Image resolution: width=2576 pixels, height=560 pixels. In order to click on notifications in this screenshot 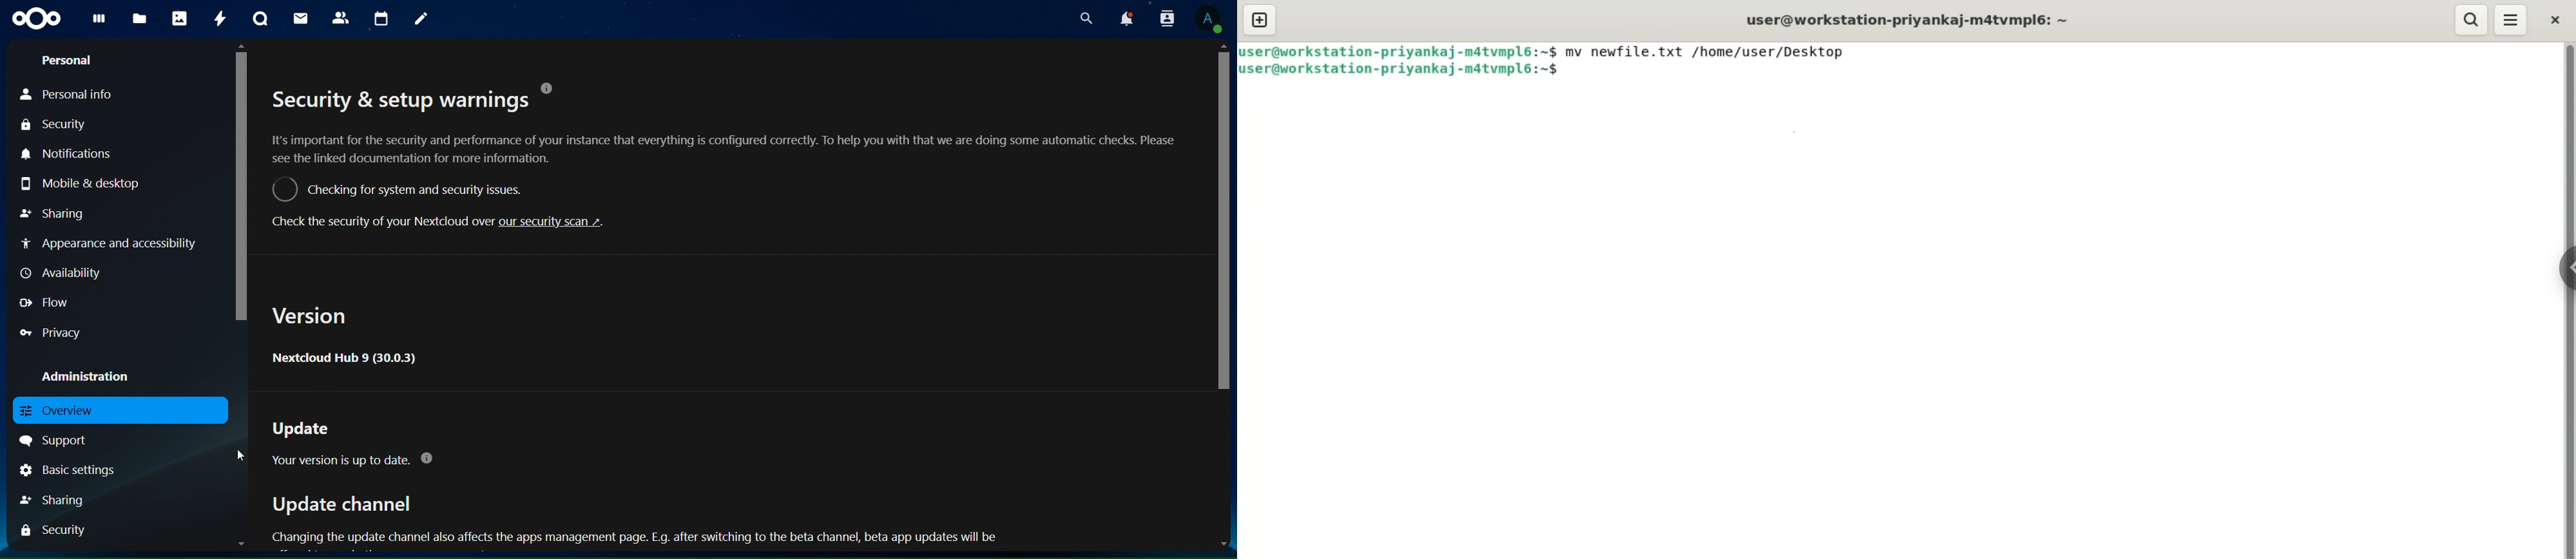, I will do `click(1124, 19)`.